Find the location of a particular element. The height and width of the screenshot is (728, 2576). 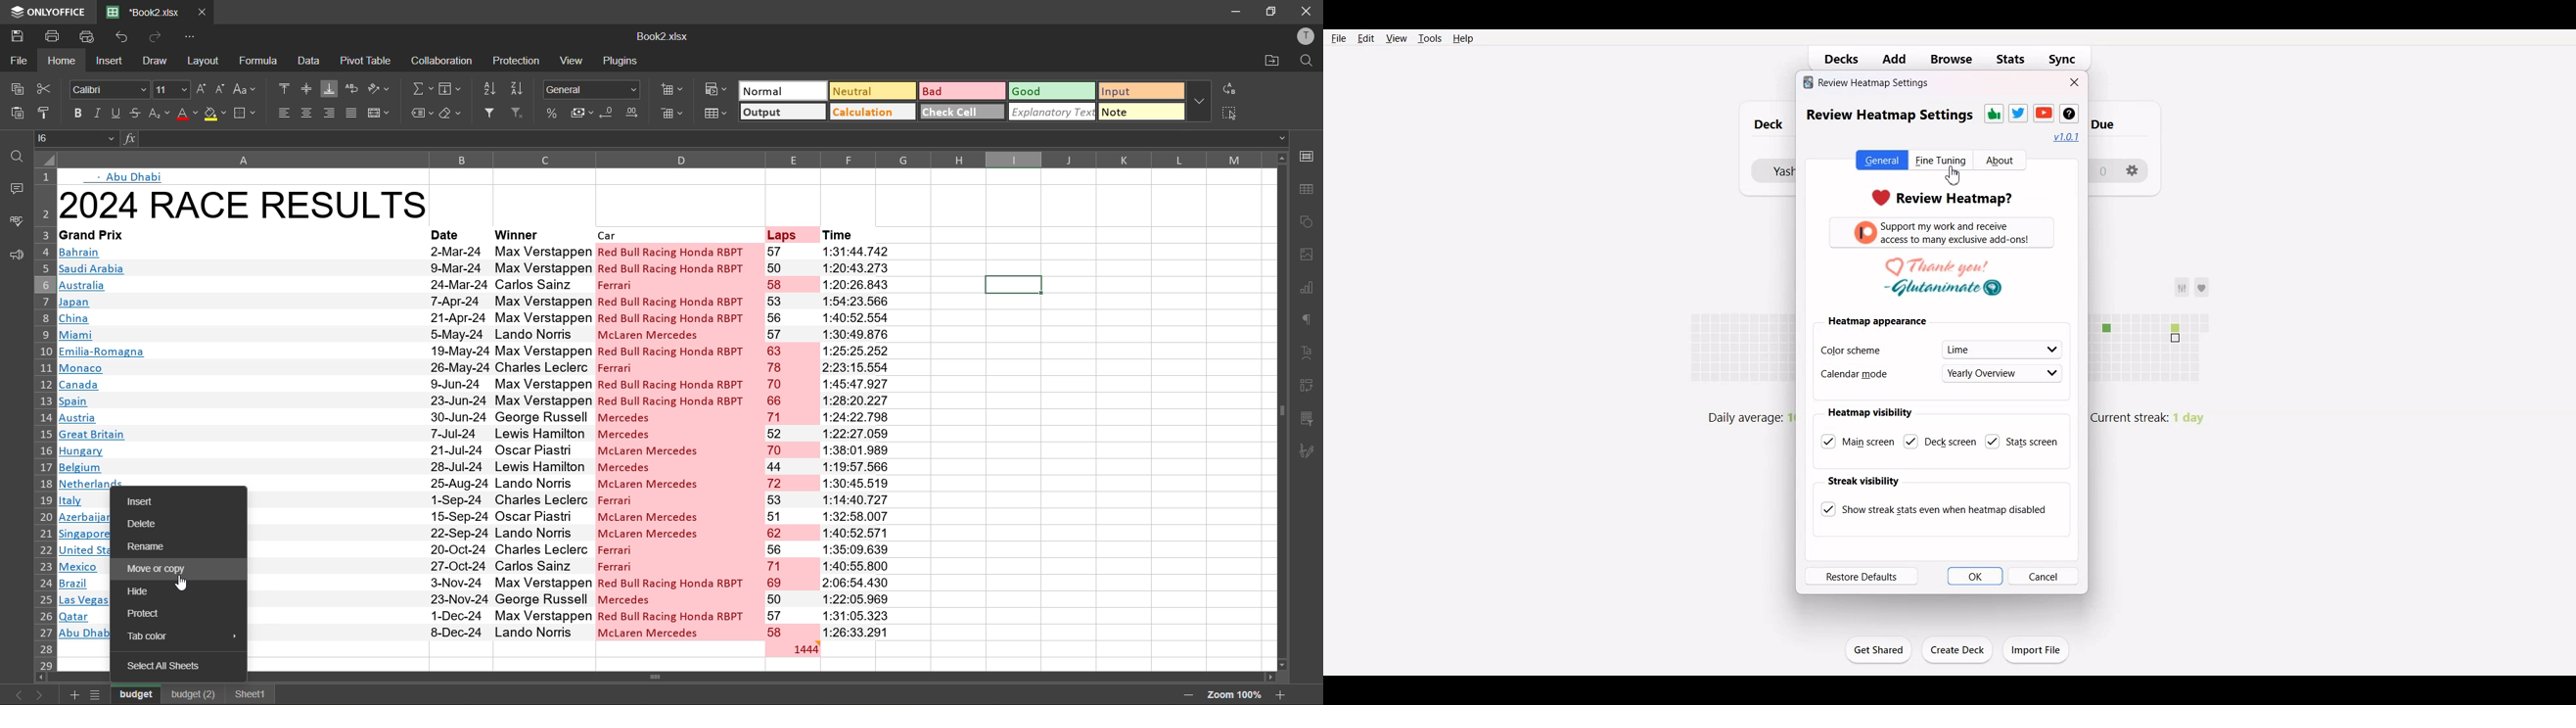

images is located at coordinates (1309, 257).